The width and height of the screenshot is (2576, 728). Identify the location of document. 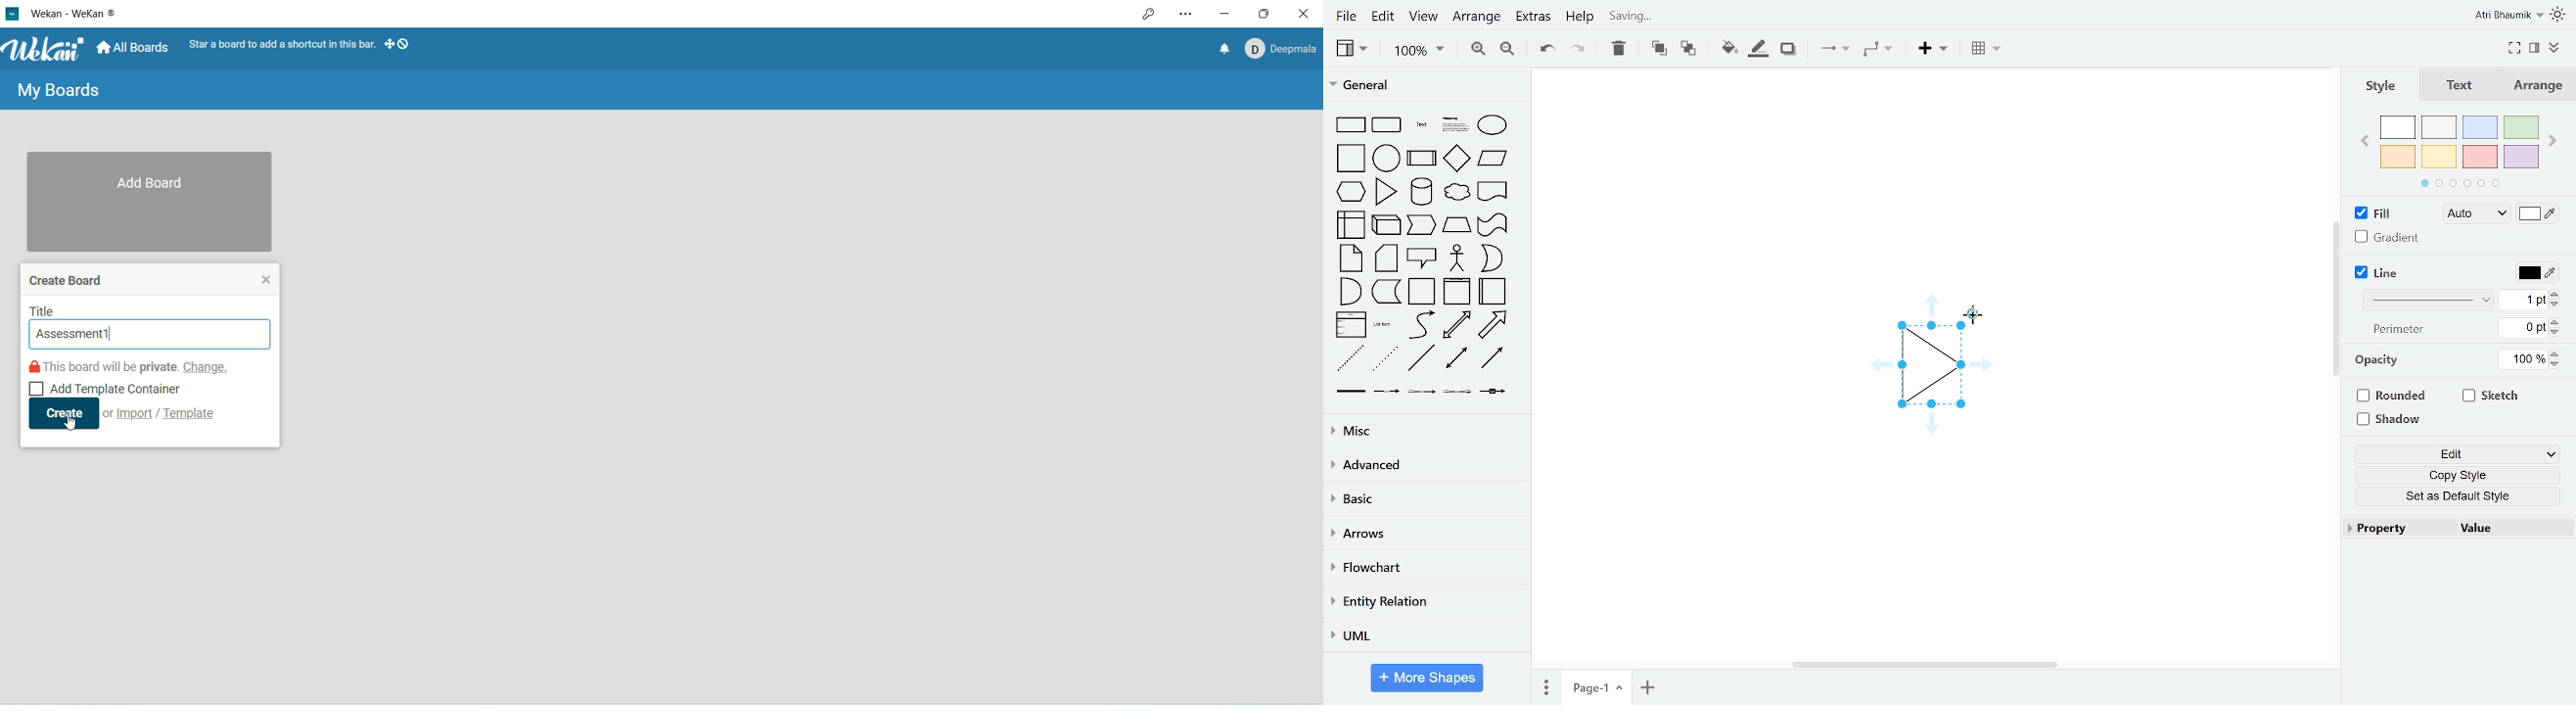
(1493, 190).